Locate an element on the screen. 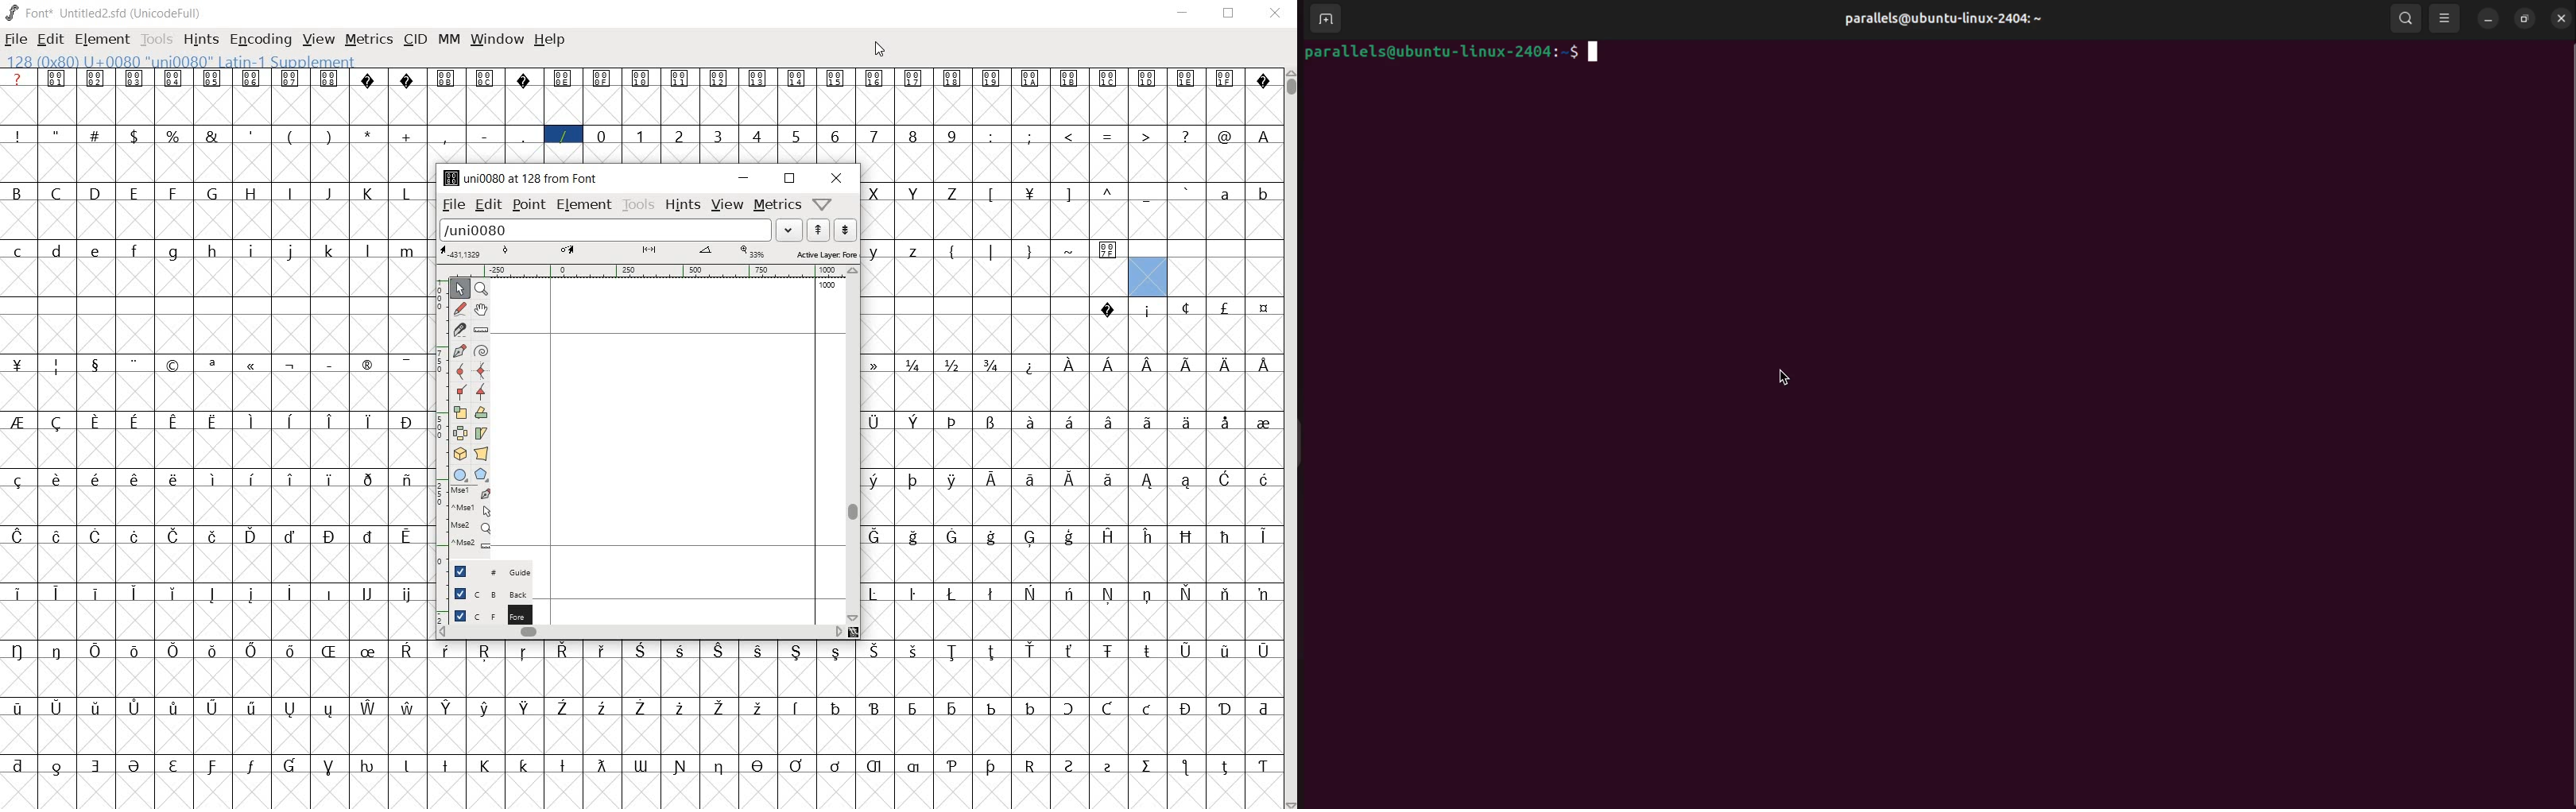 Image resolution: width=2576 pixels, height=812 pixels. Glyph is located at coordinates (17, 78).